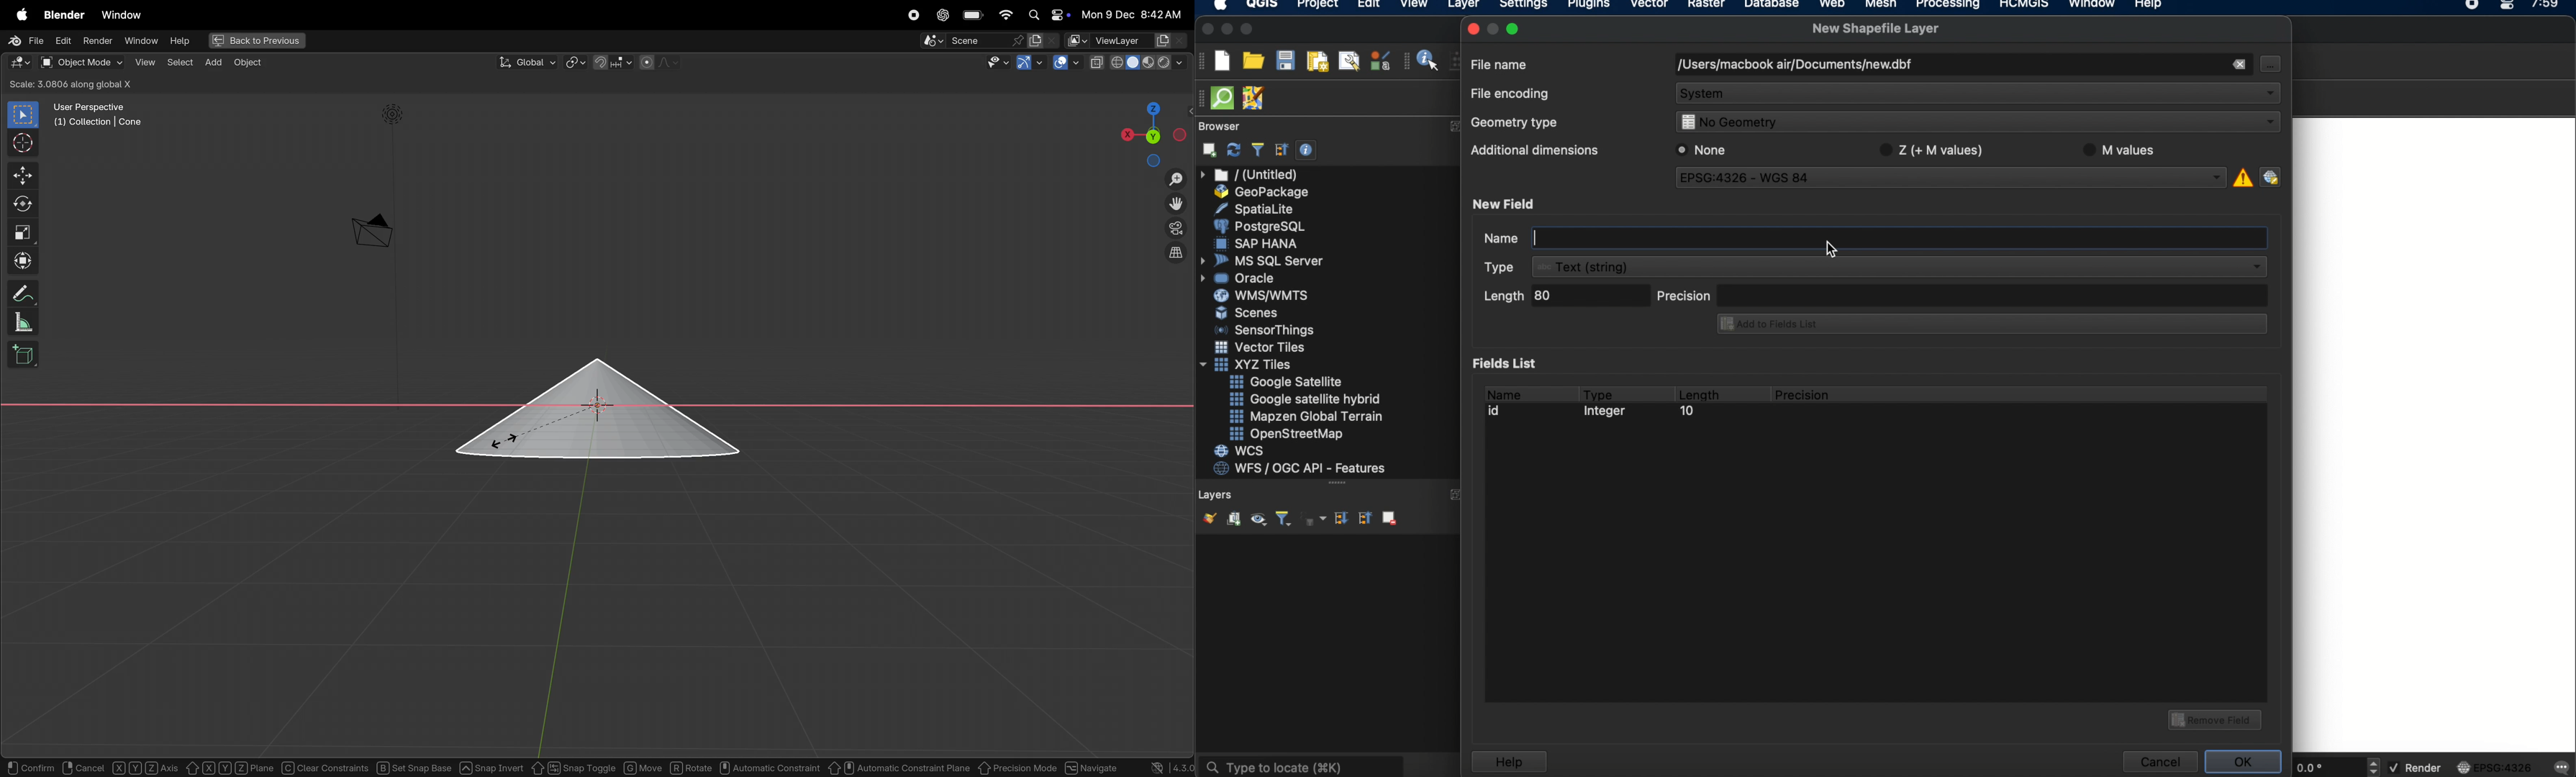 Image resolution: width=2576 pixels, height=784 pixels. What do you see at coordinates (24, 115) in the screenshot?
I see `select box` at bounding box center [24, 115].